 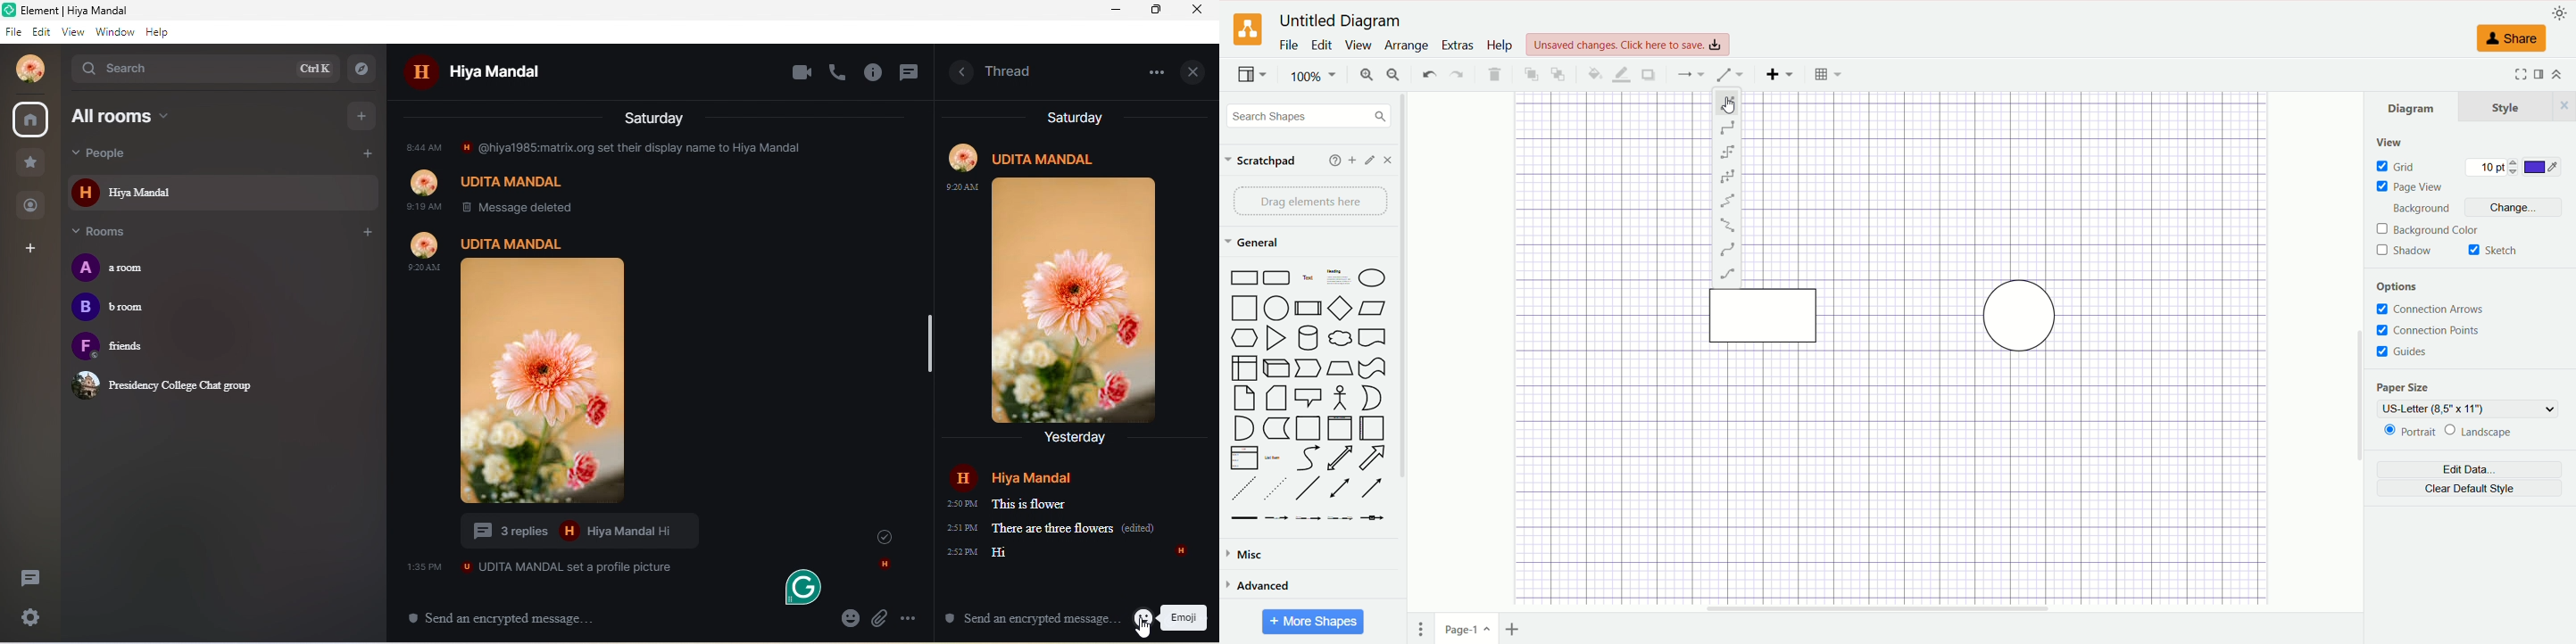 What do you see at coordinates (2517, 75) in the screenshot?
I see `Fullscreen` at bounding box center [2517, 75].